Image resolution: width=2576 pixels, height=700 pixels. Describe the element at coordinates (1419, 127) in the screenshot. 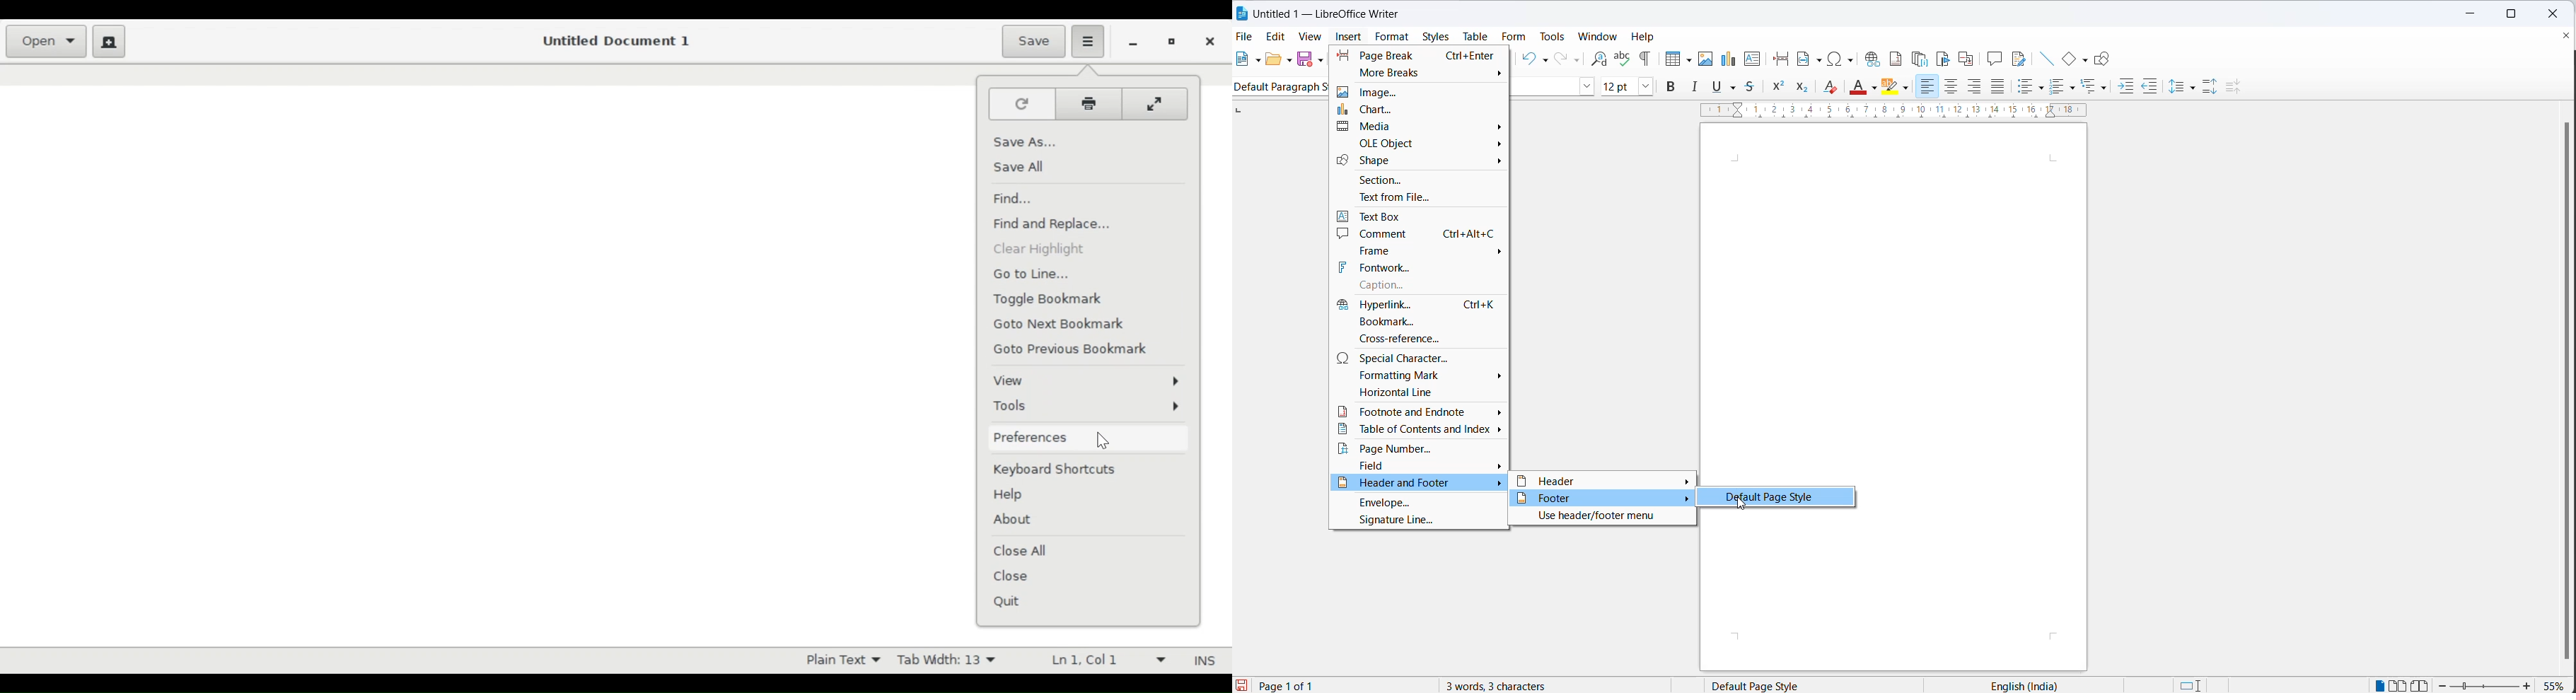

I see `media` at that location.